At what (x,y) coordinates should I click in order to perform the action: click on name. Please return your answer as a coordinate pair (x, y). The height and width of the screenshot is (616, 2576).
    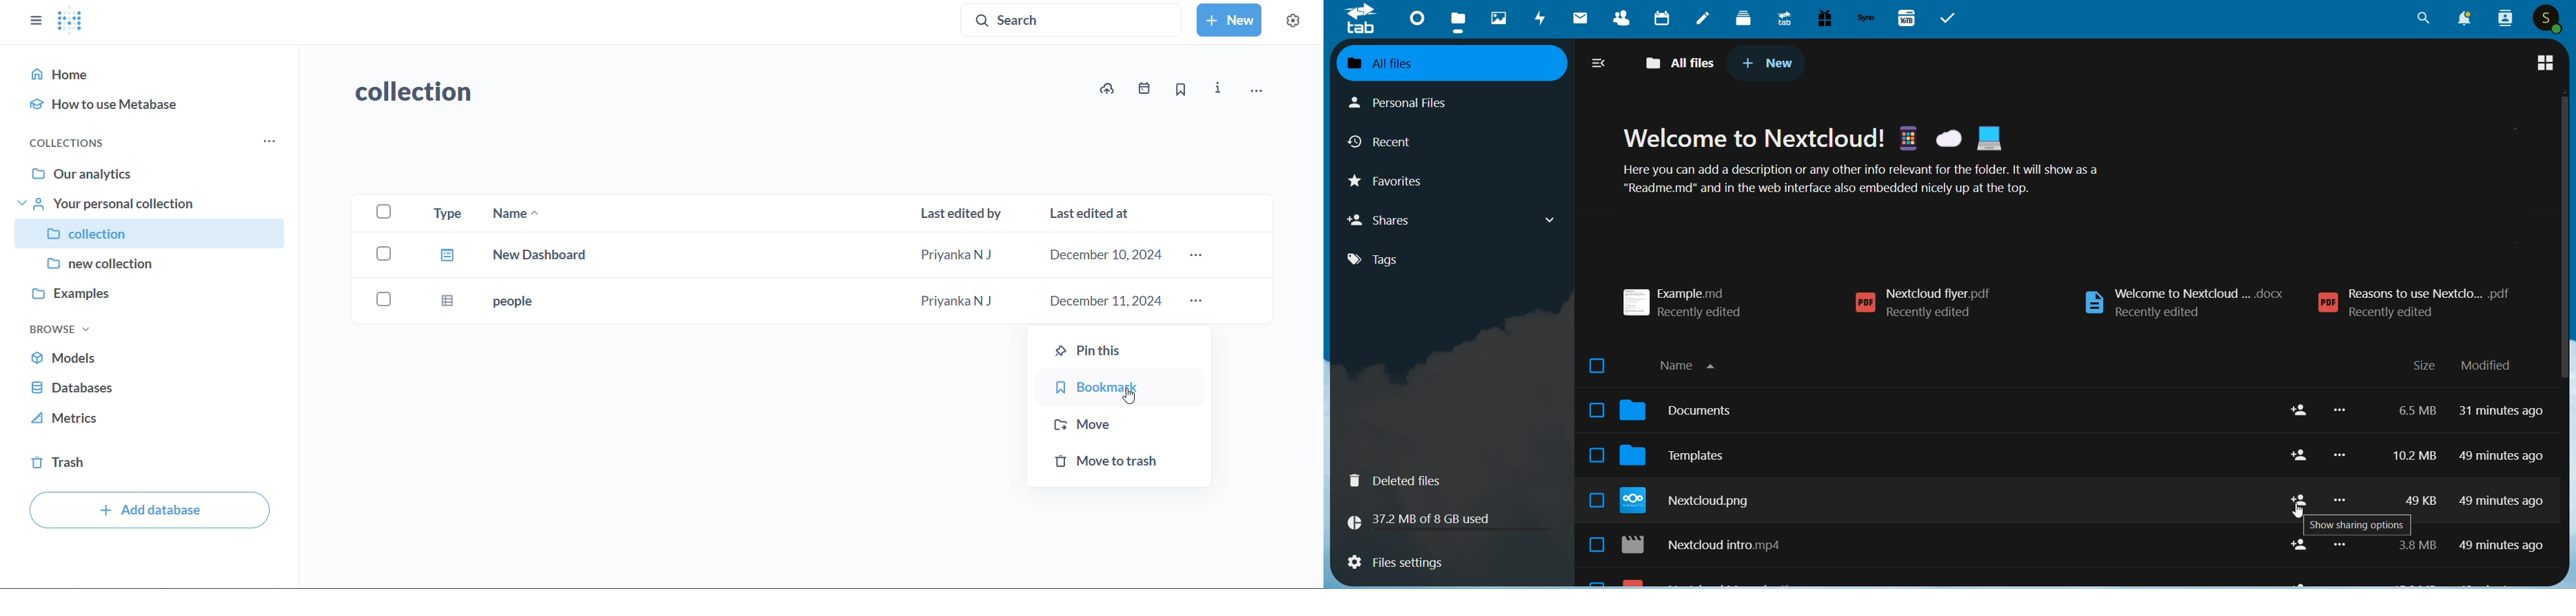
    Looking at the image, I should click on (1694, 363).